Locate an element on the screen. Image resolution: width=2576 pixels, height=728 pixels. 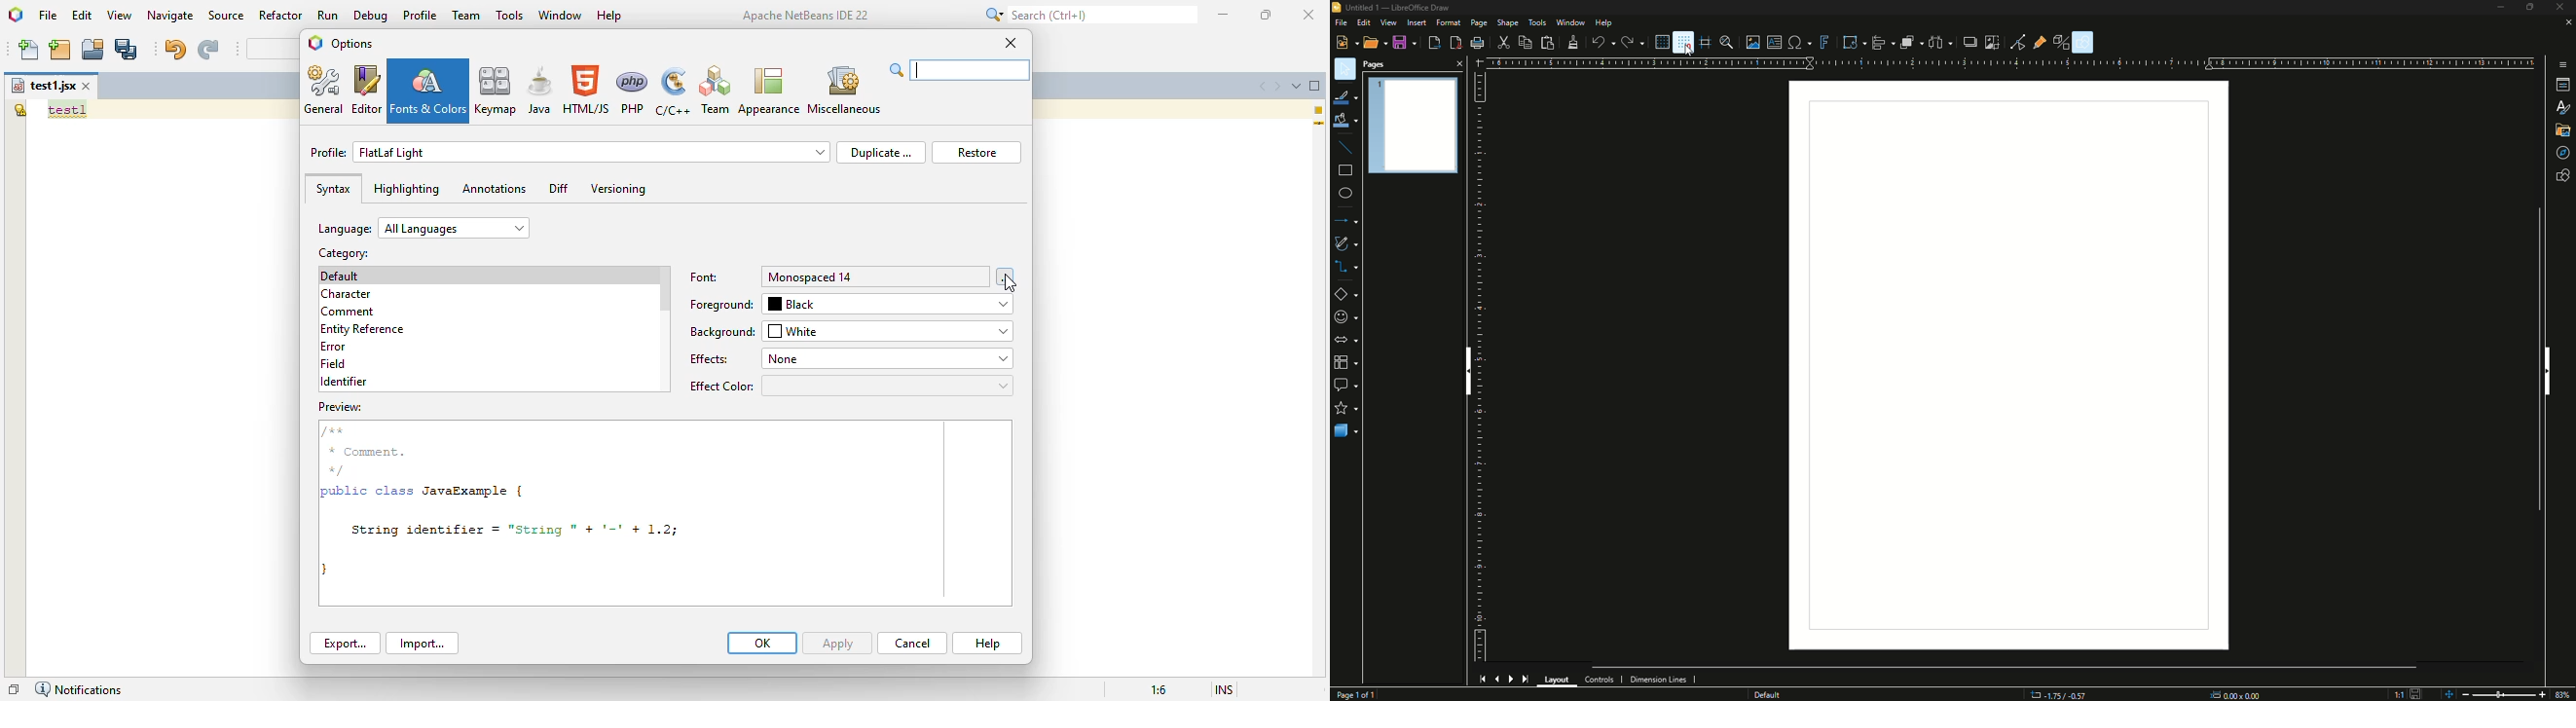
Copy is located at coordinates (1528, 43).